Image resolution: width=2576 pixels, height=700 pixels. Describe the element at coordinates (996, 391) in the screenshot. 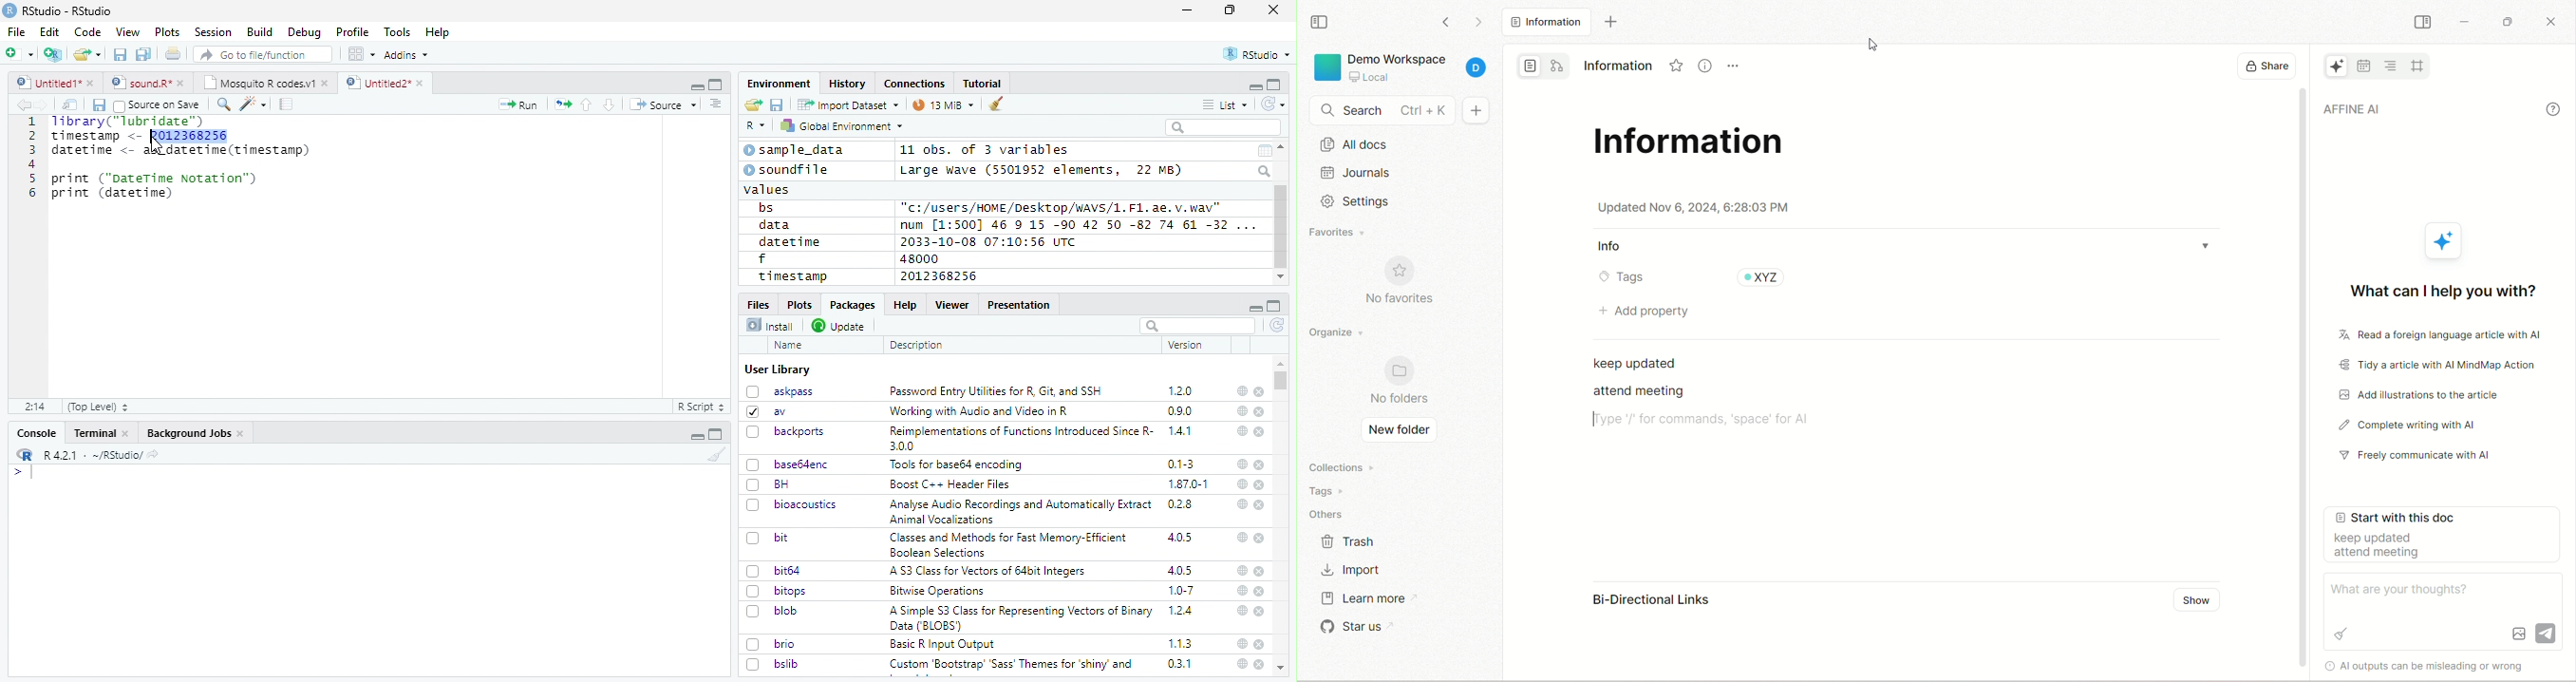

I see `Password Entry Utilities for R, Git, and SSH` at that location.